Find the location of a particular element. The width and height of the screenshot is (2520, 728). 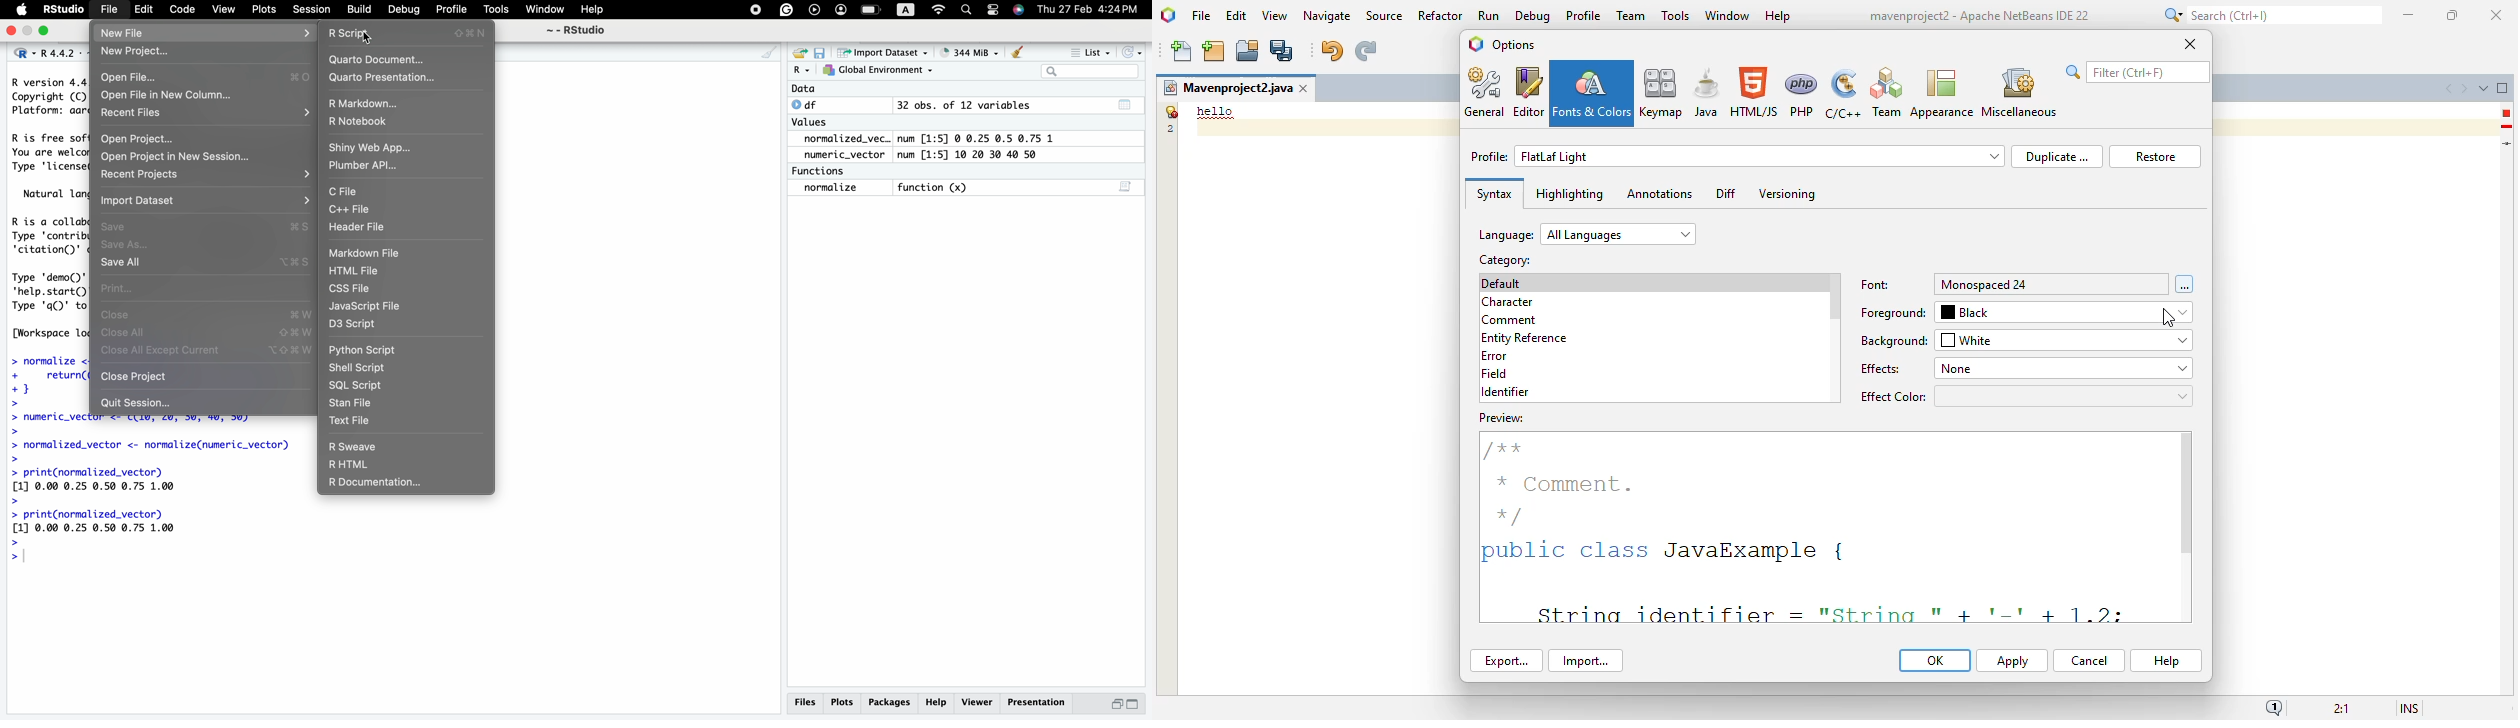

Quarto Presentation is located at coordinates (386, 78).